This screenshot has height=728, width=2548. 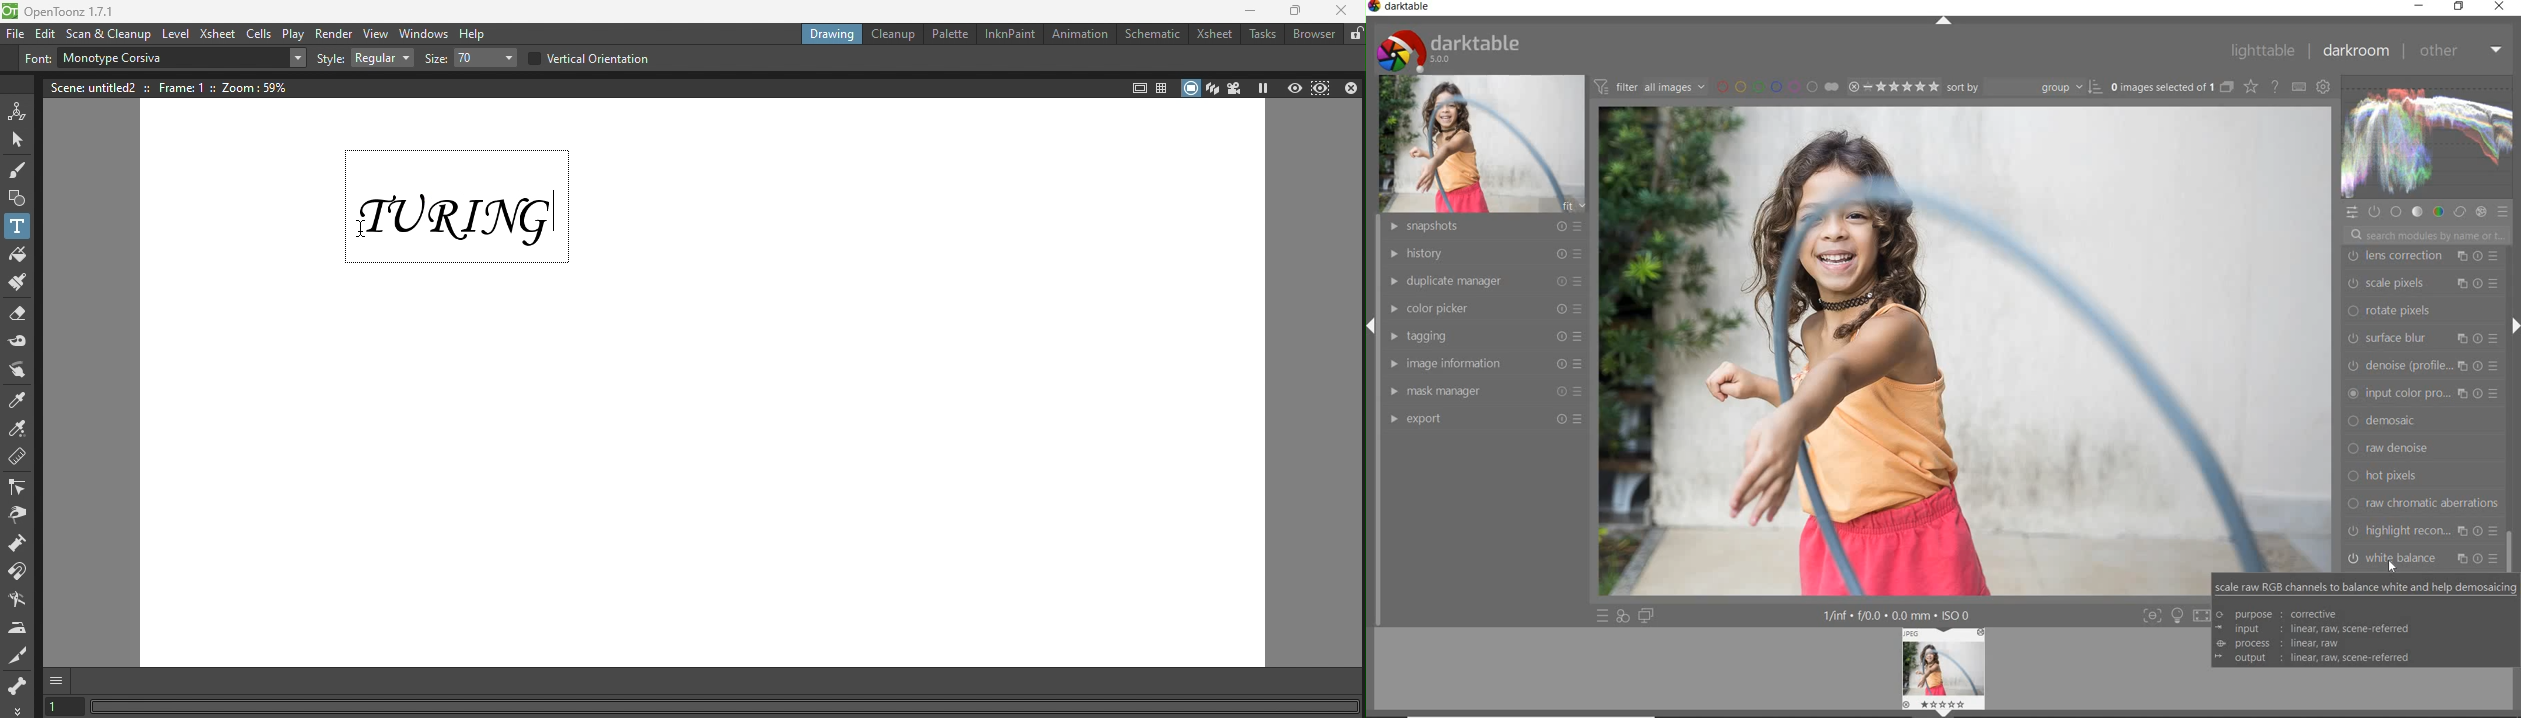 What do you see at coordinates (1234, 88) in the screenshot?
I see `Camera view` at bounding box center [1234, 88].